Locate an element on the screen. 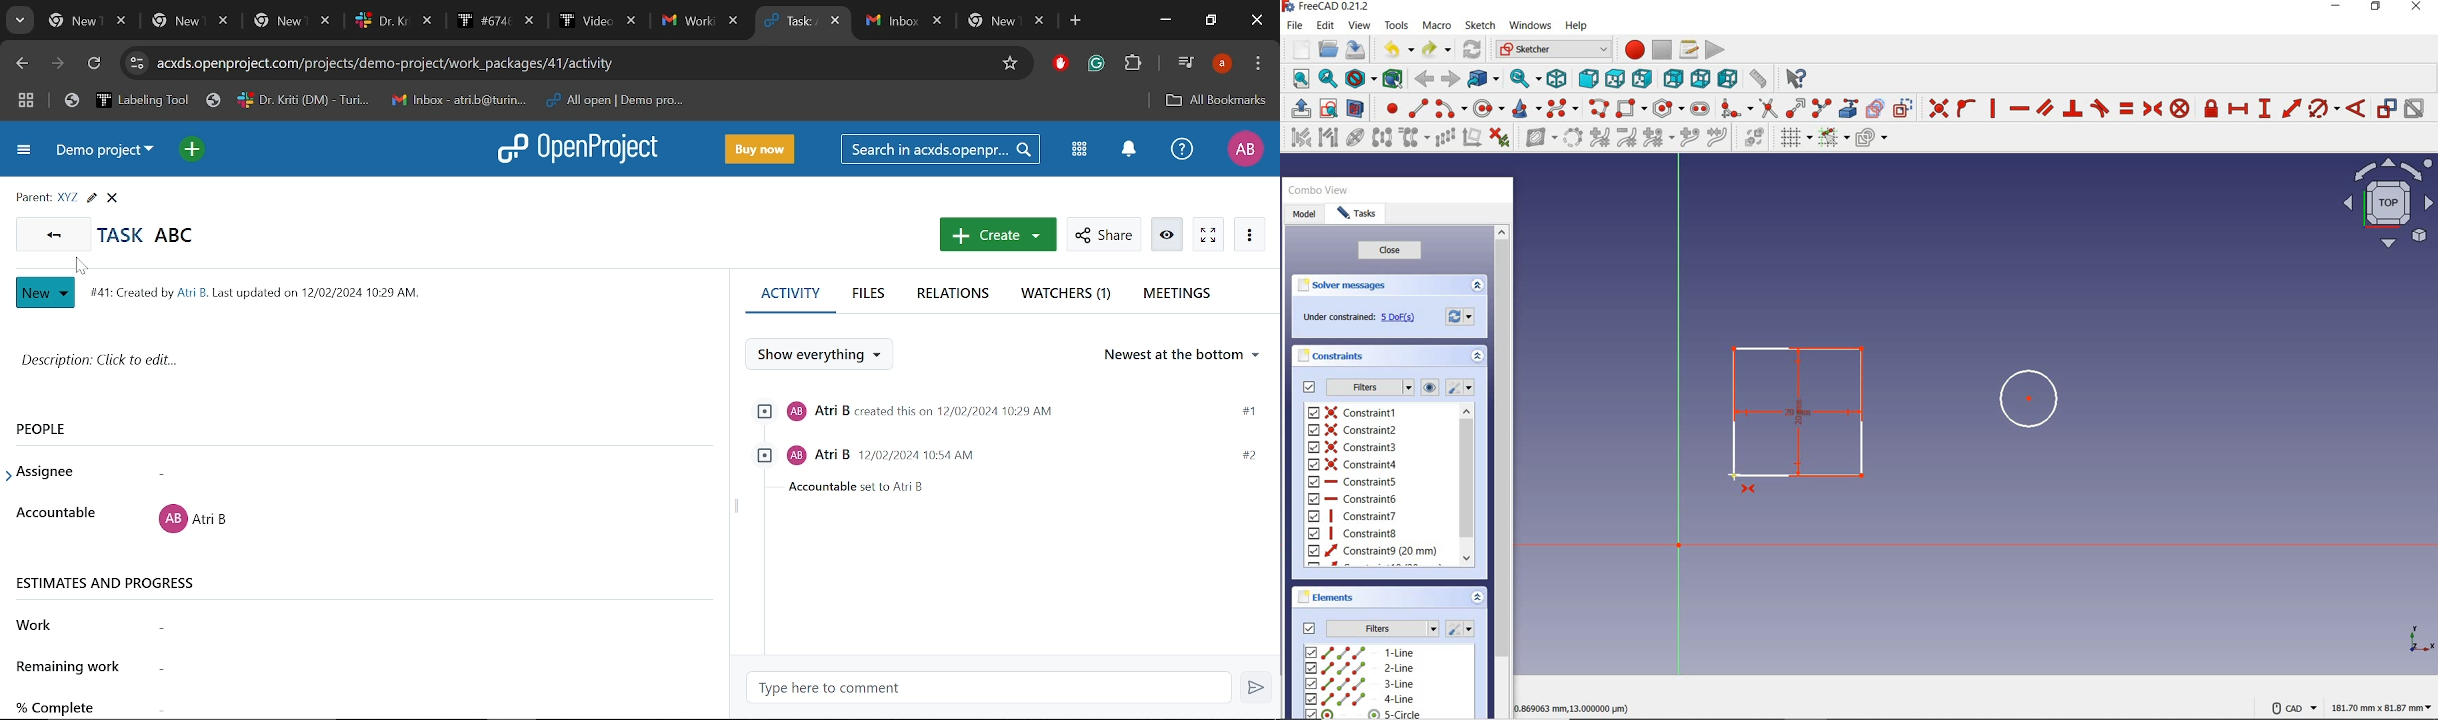 The height and width of the screenshot is (728, 2464). right is located at coordinates (1643, 78).